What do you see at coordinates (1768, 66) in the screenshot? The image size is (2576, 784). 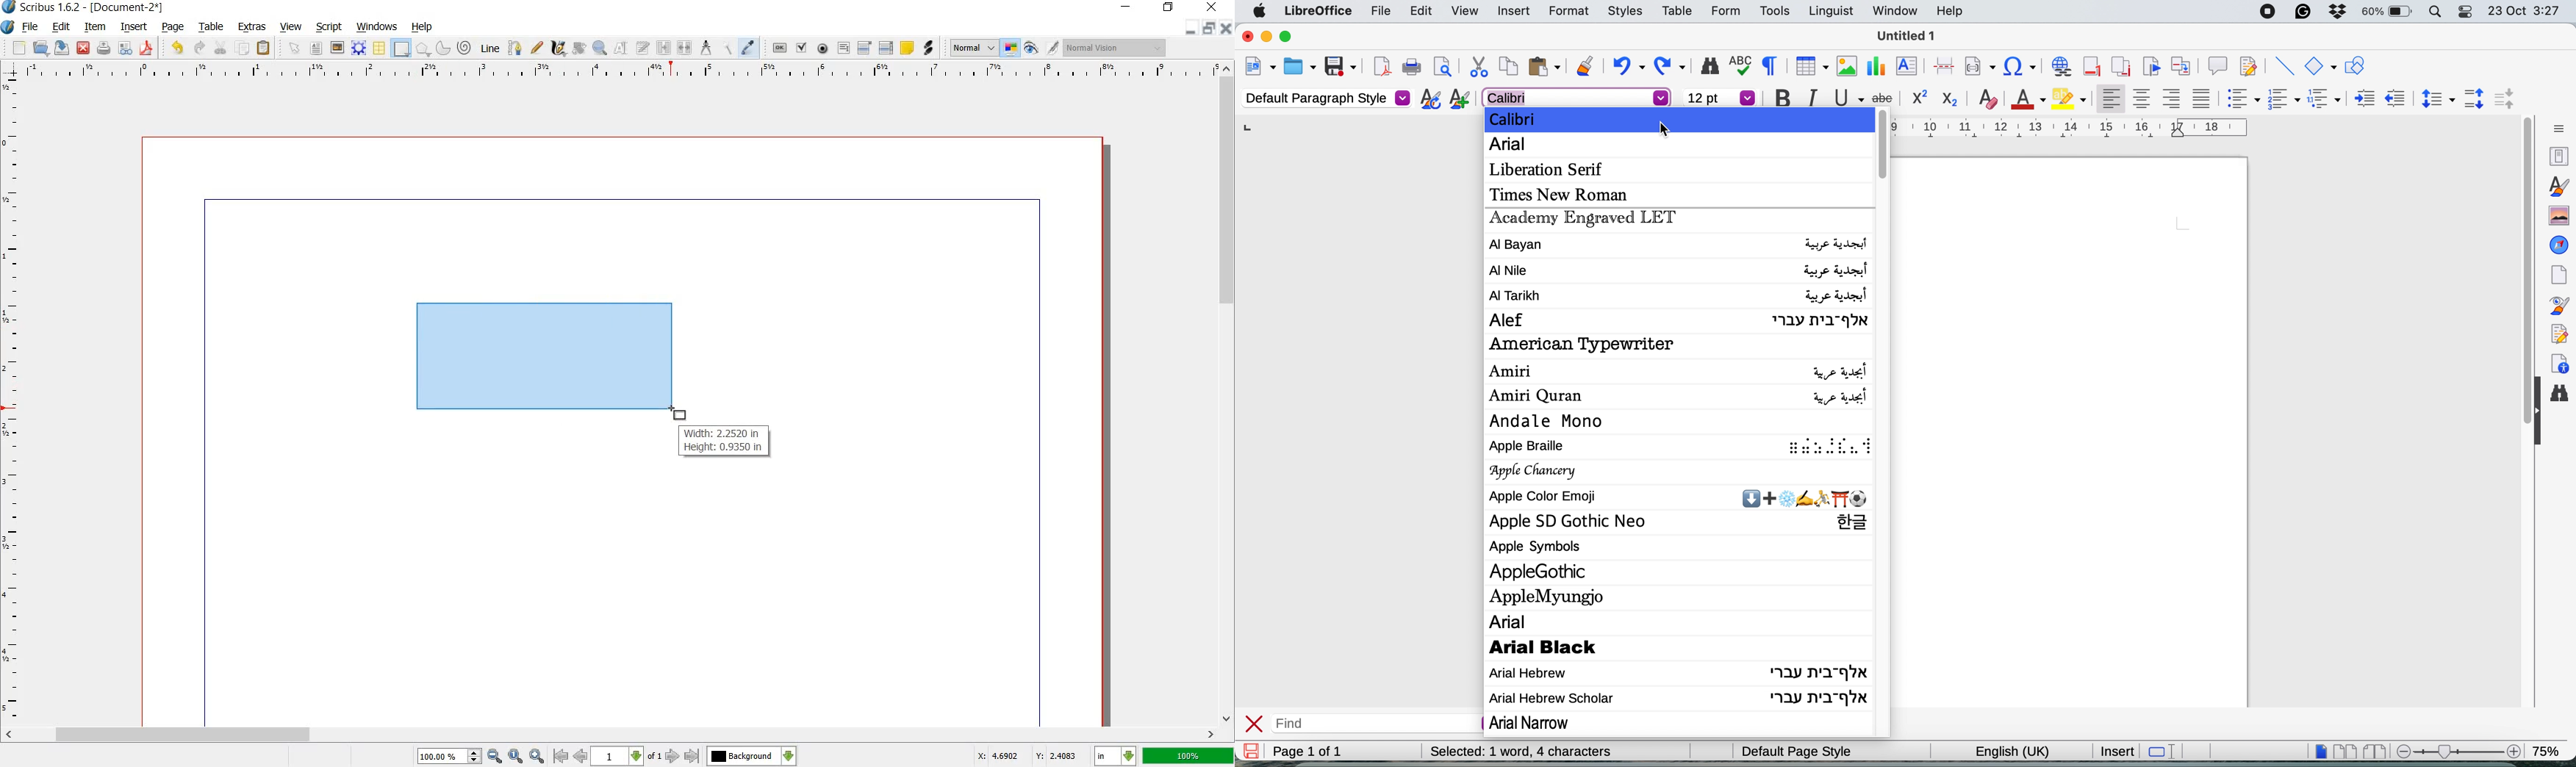 I see `toggle formatting marks` at bounding box center [1768, 66].